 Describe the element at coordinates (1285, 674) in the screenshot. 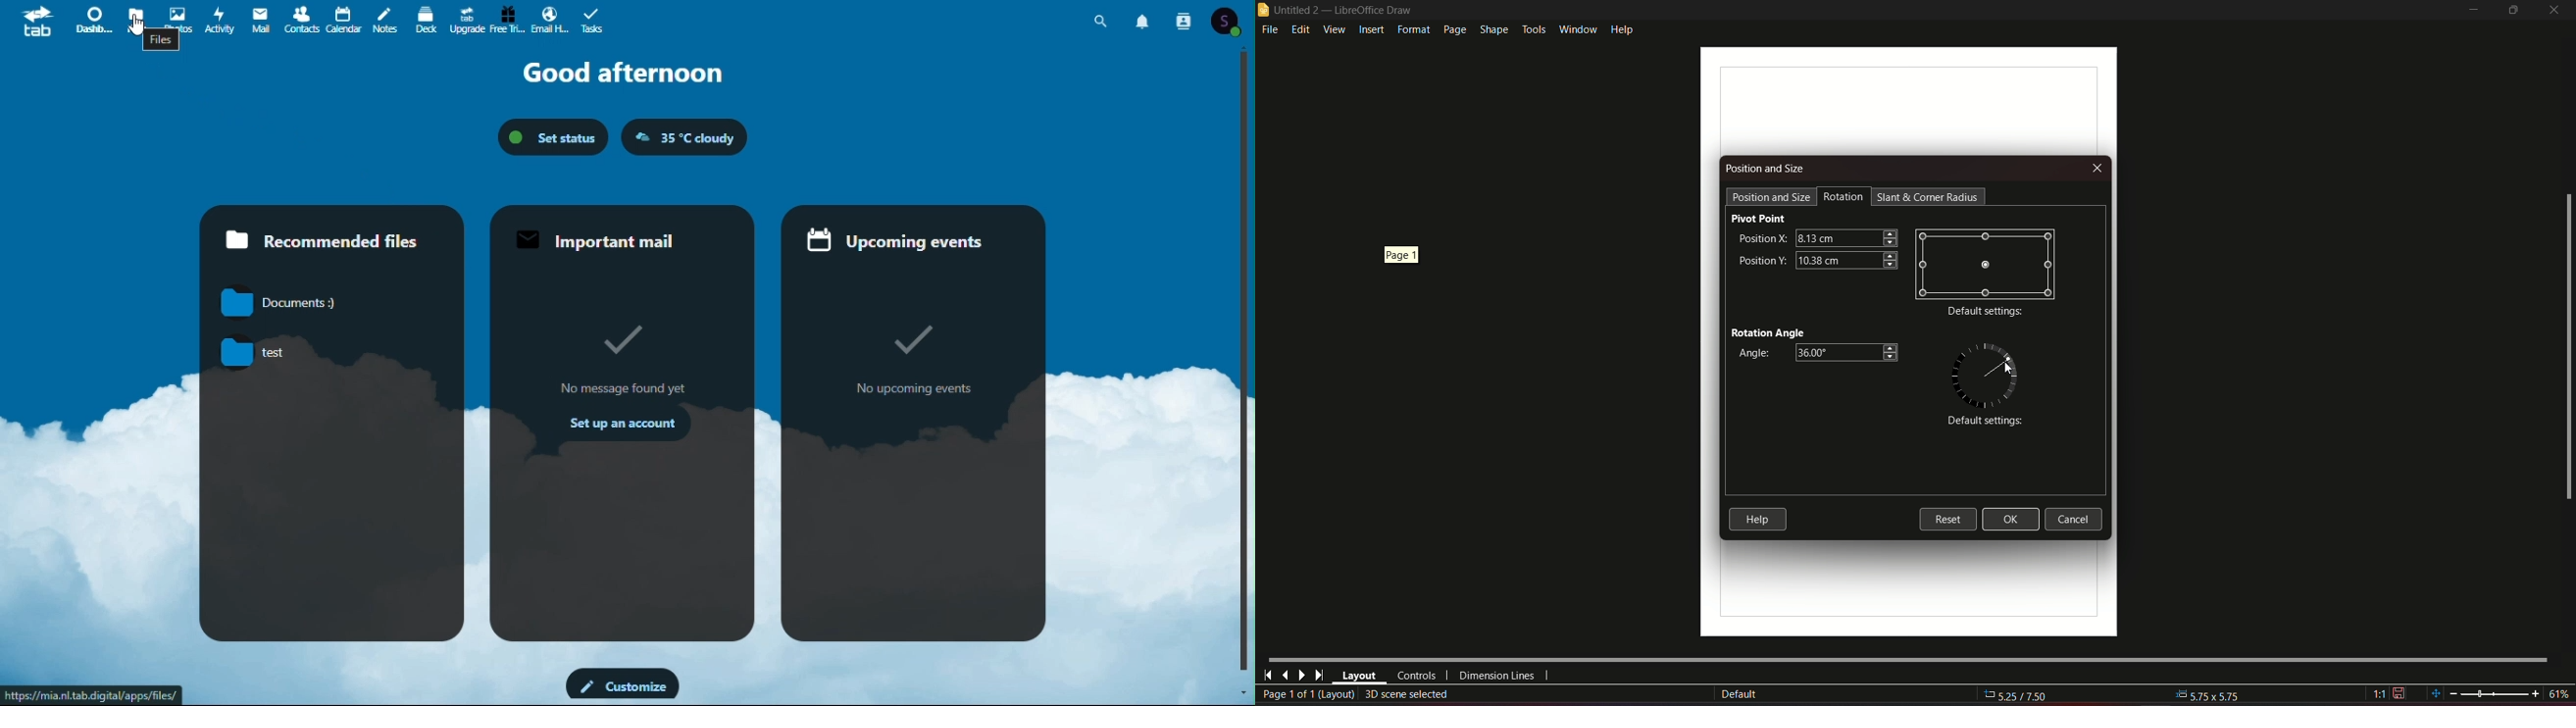

I see `last page` at that location.